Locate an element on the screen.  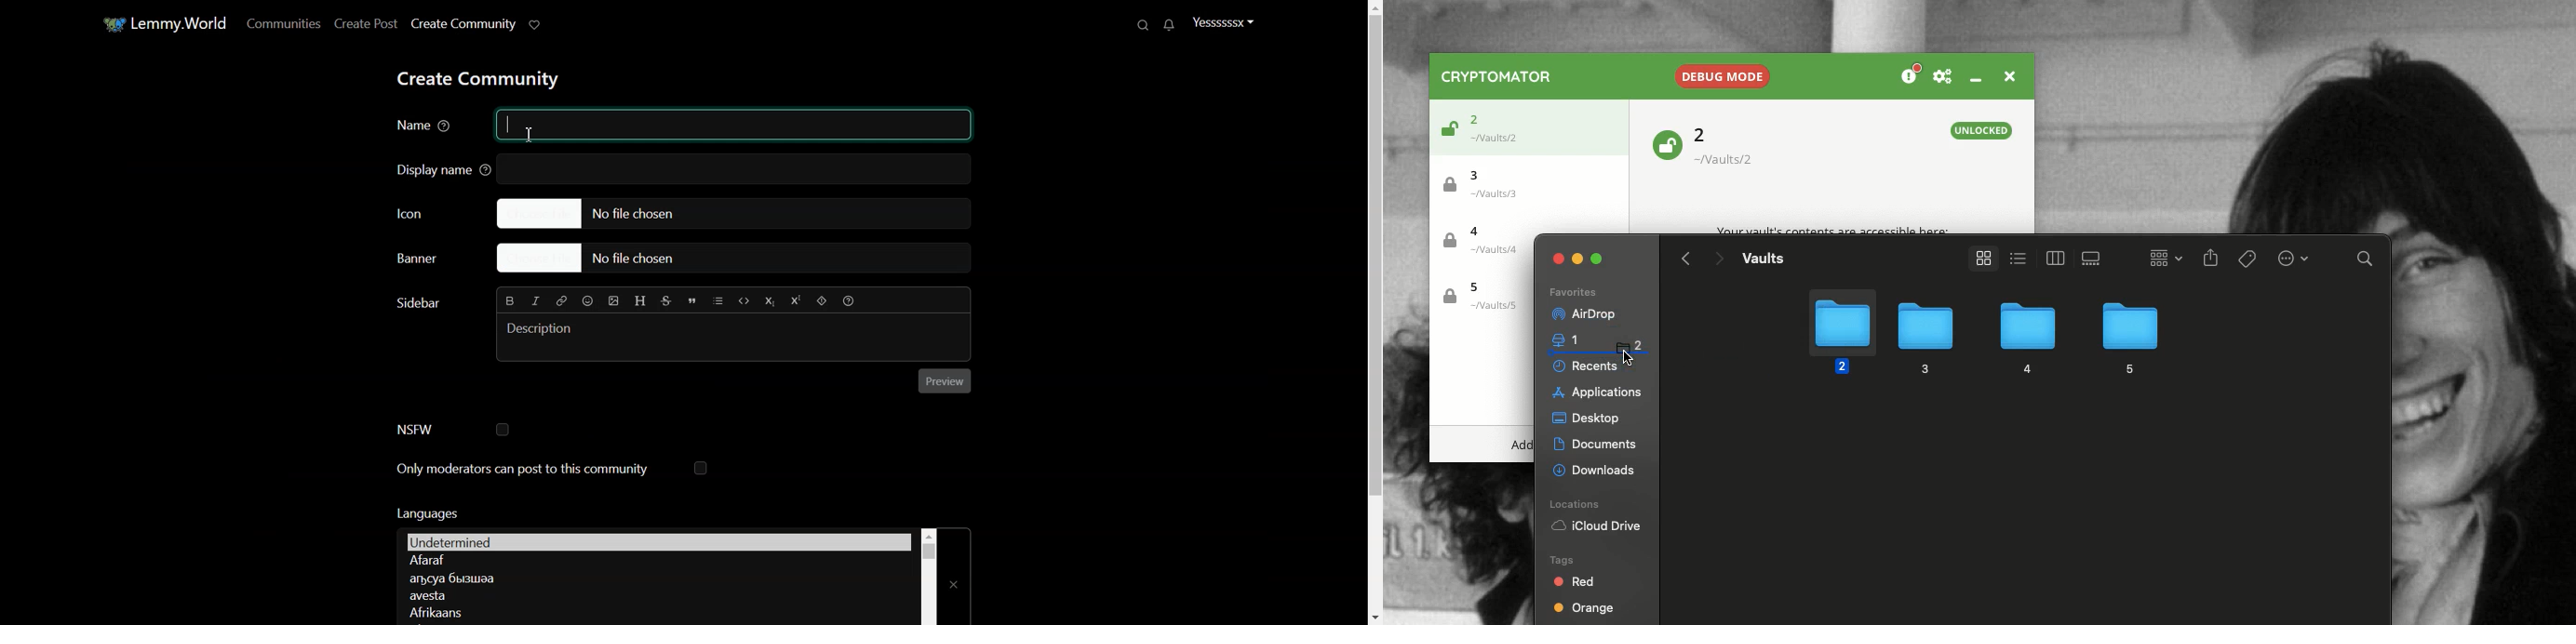
Create Post is located at coordinates (365, 23).